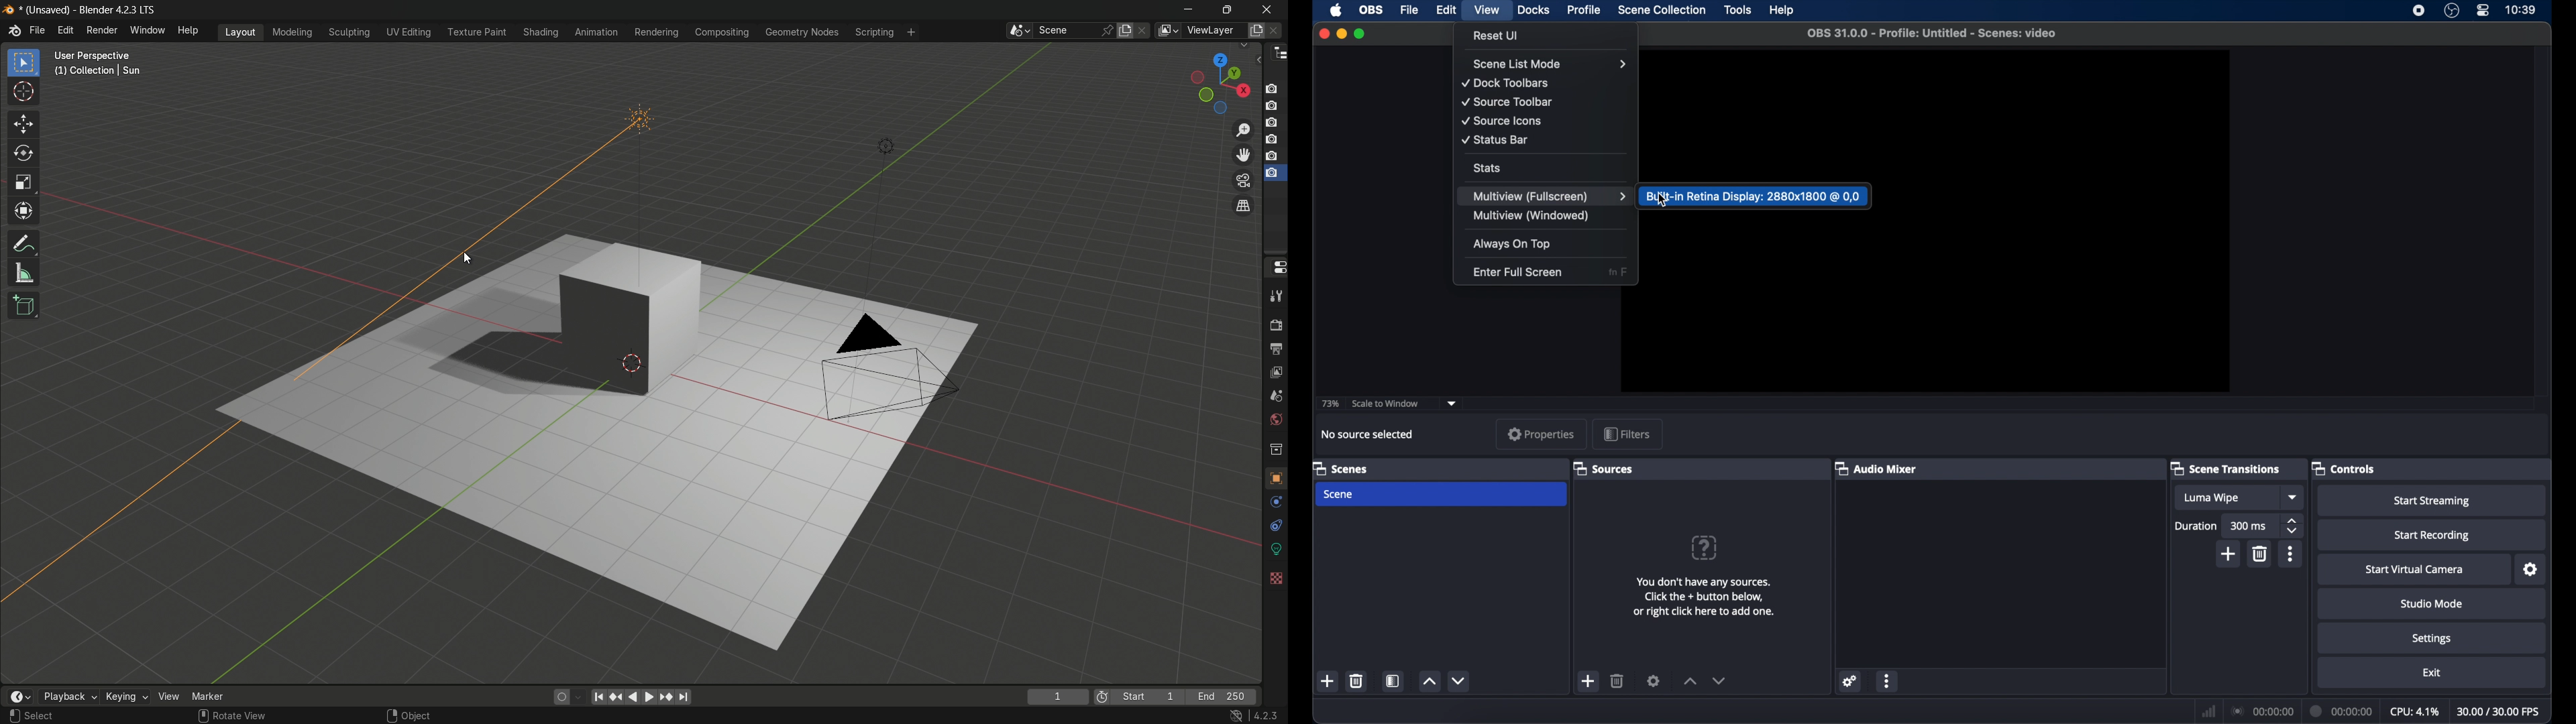  What do you see at coordinates (1328, 681) in the screenshot?
I see `add` at bounding box center [1328, 681].